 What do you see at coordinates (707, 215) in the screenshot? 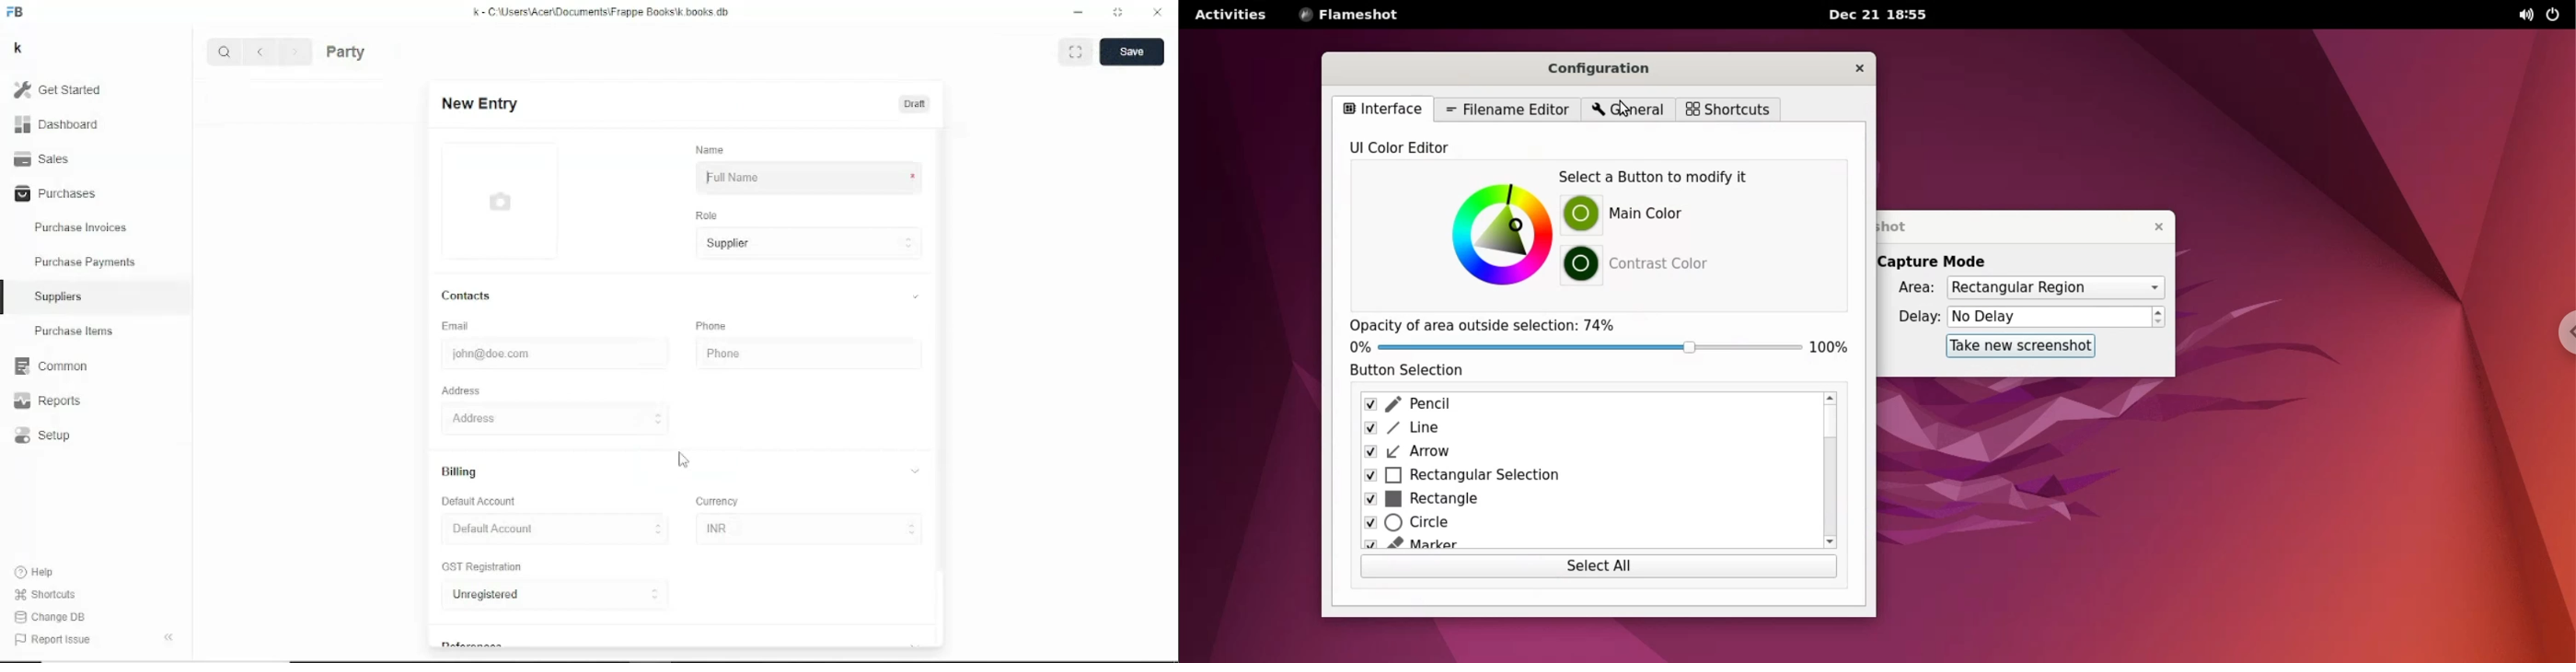
I see `Role` at bounding box center [707, 215].